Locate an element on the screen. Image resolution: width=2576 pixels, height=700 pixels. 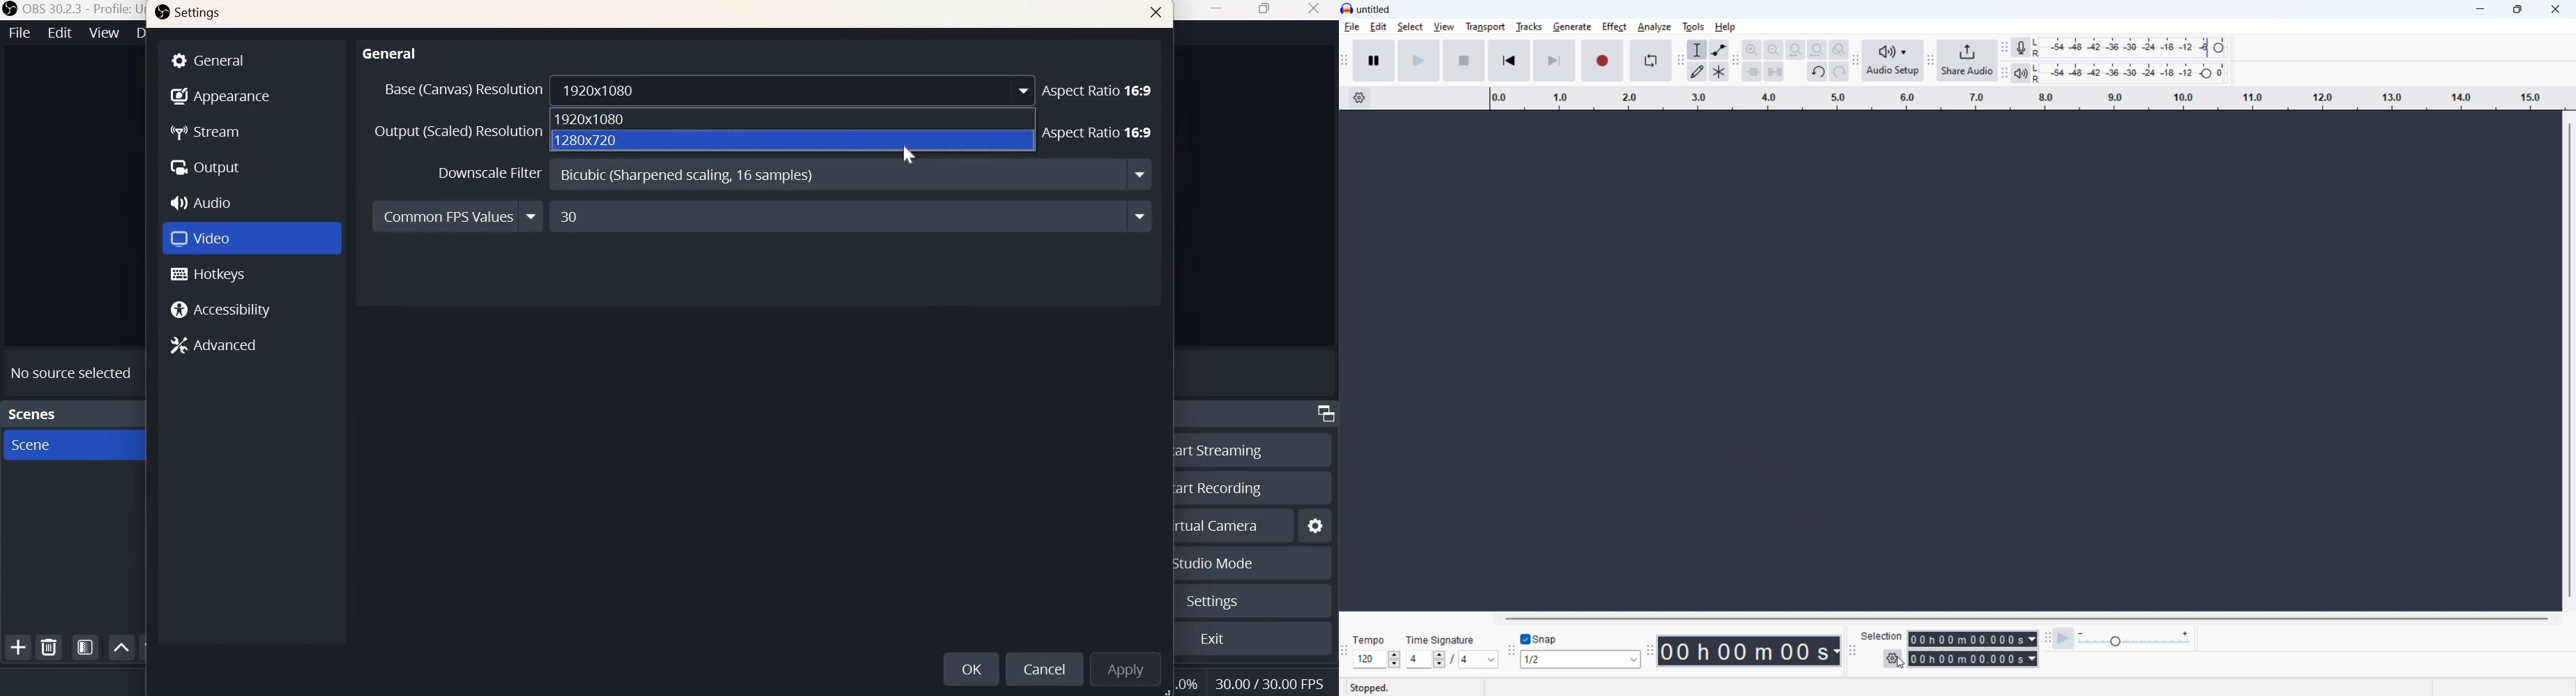
Edit is located at coordinates (58, 33).